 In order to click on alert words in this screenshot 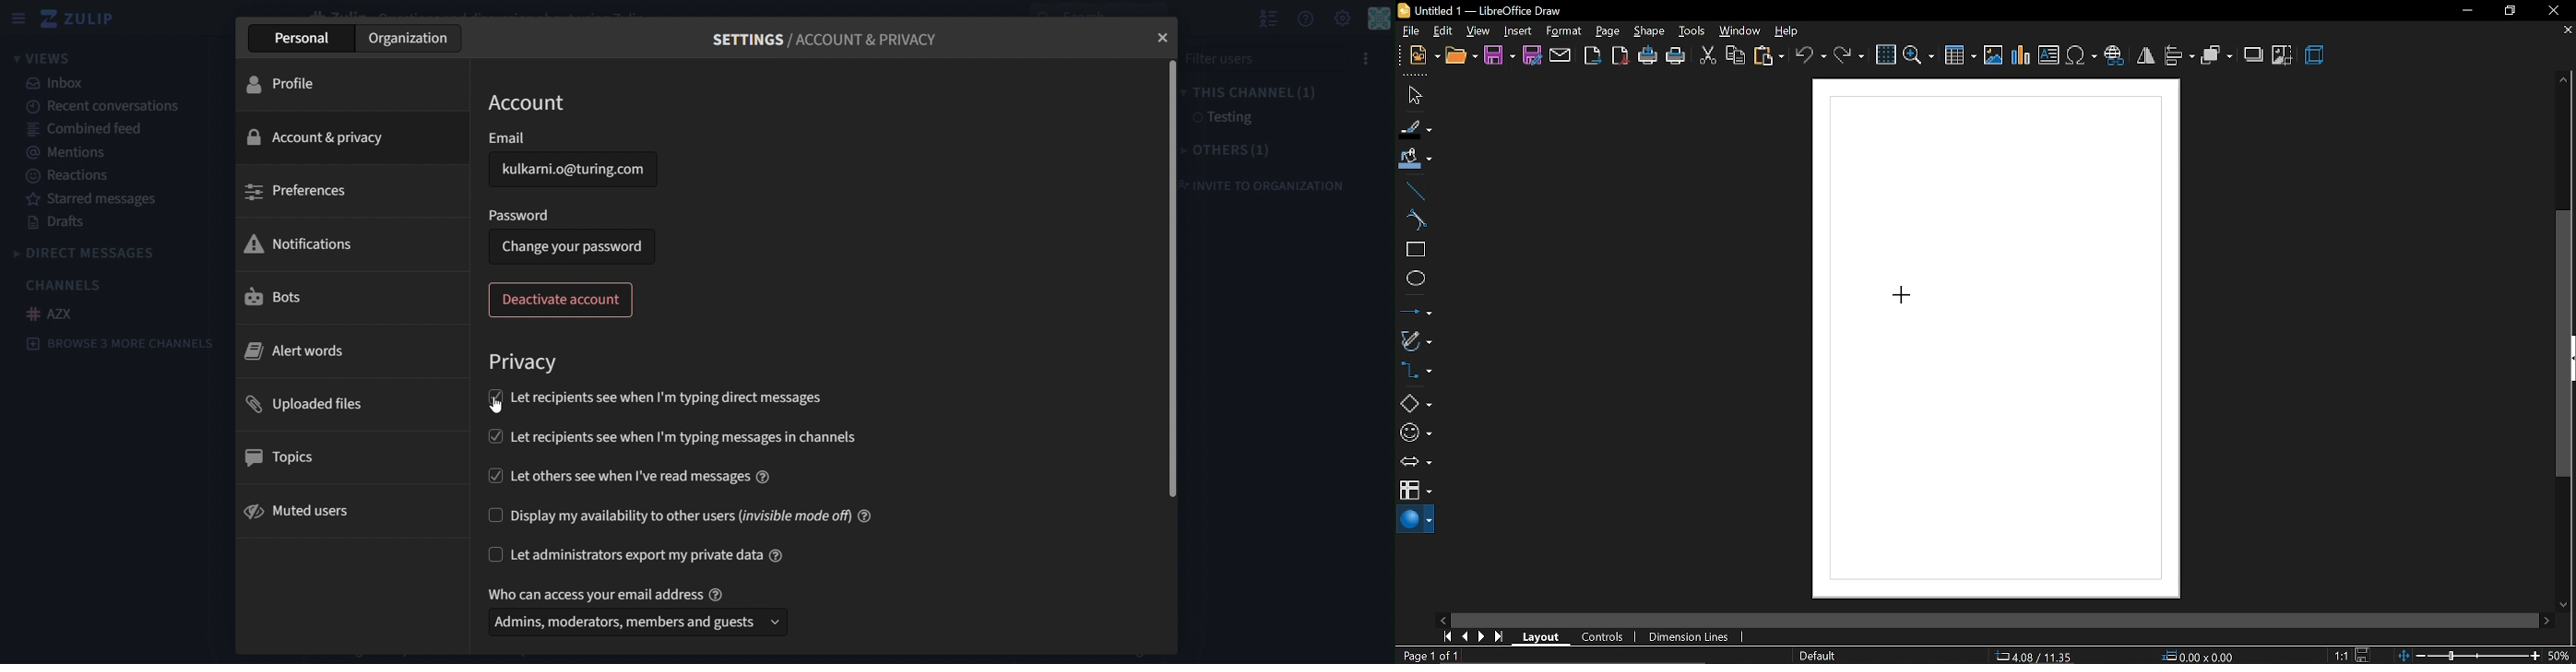, I will do `click(302, 352)`.